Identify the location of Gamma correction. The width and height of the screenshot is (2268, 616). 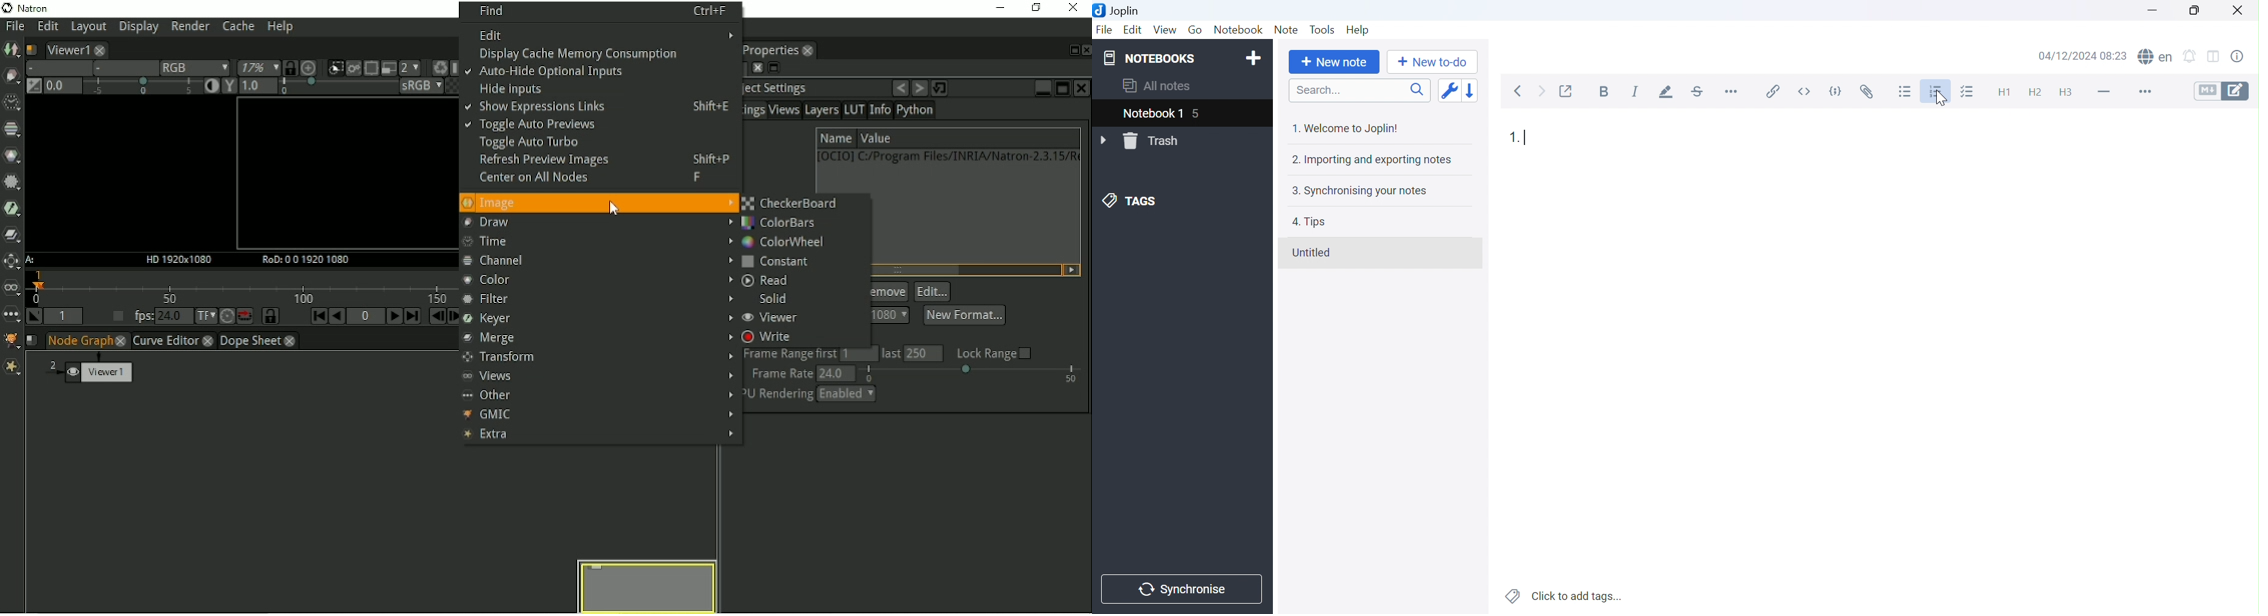
(303, 87).